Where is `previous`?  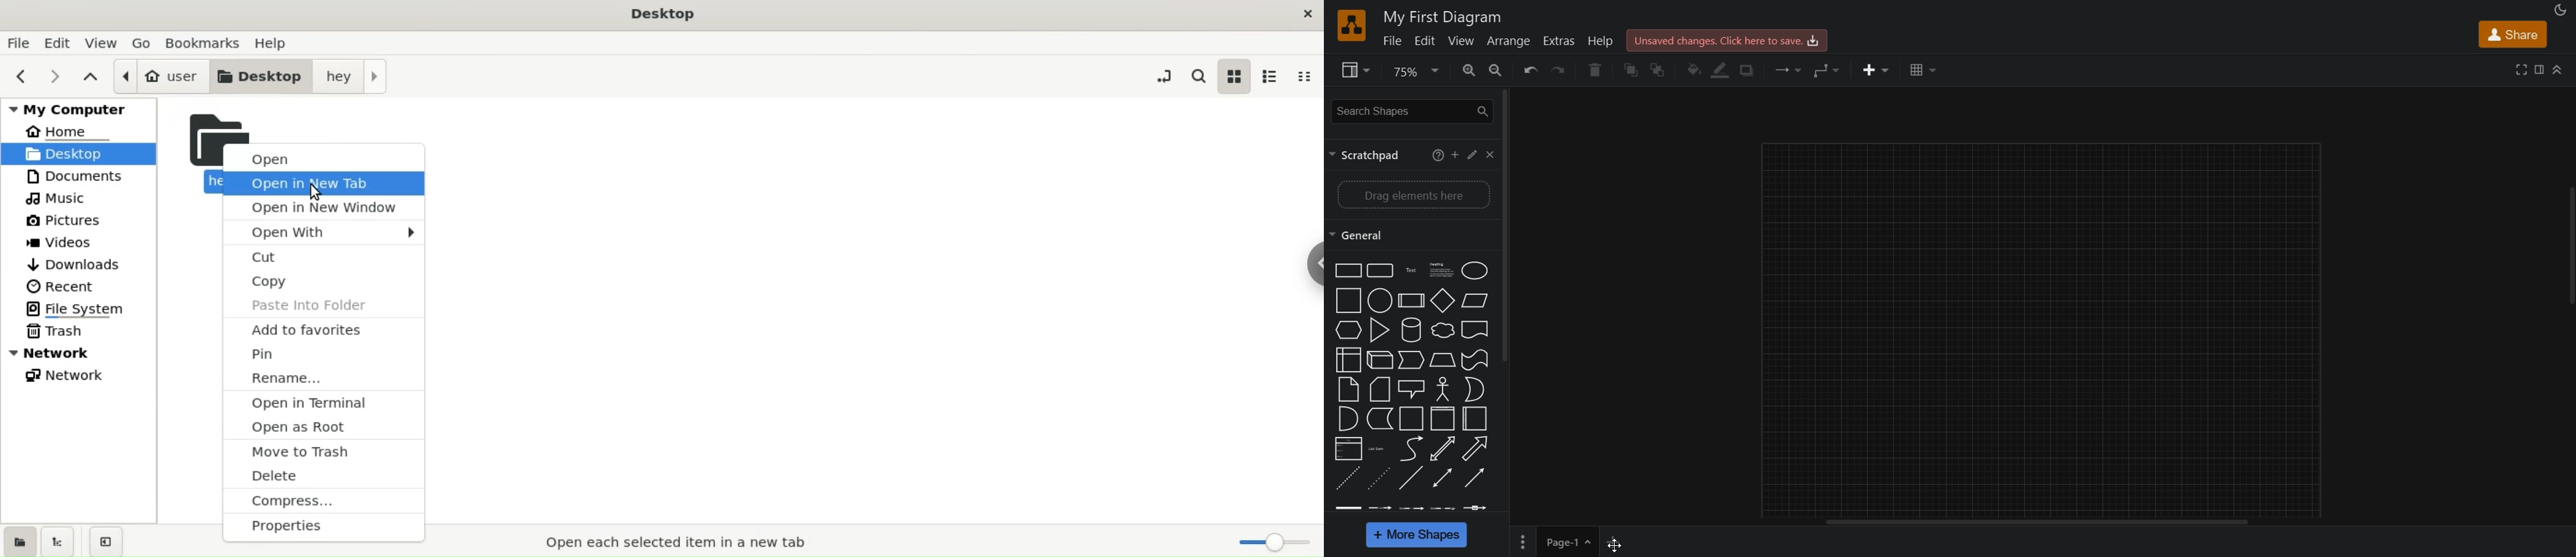
previous is located at coordinates (25, 75).